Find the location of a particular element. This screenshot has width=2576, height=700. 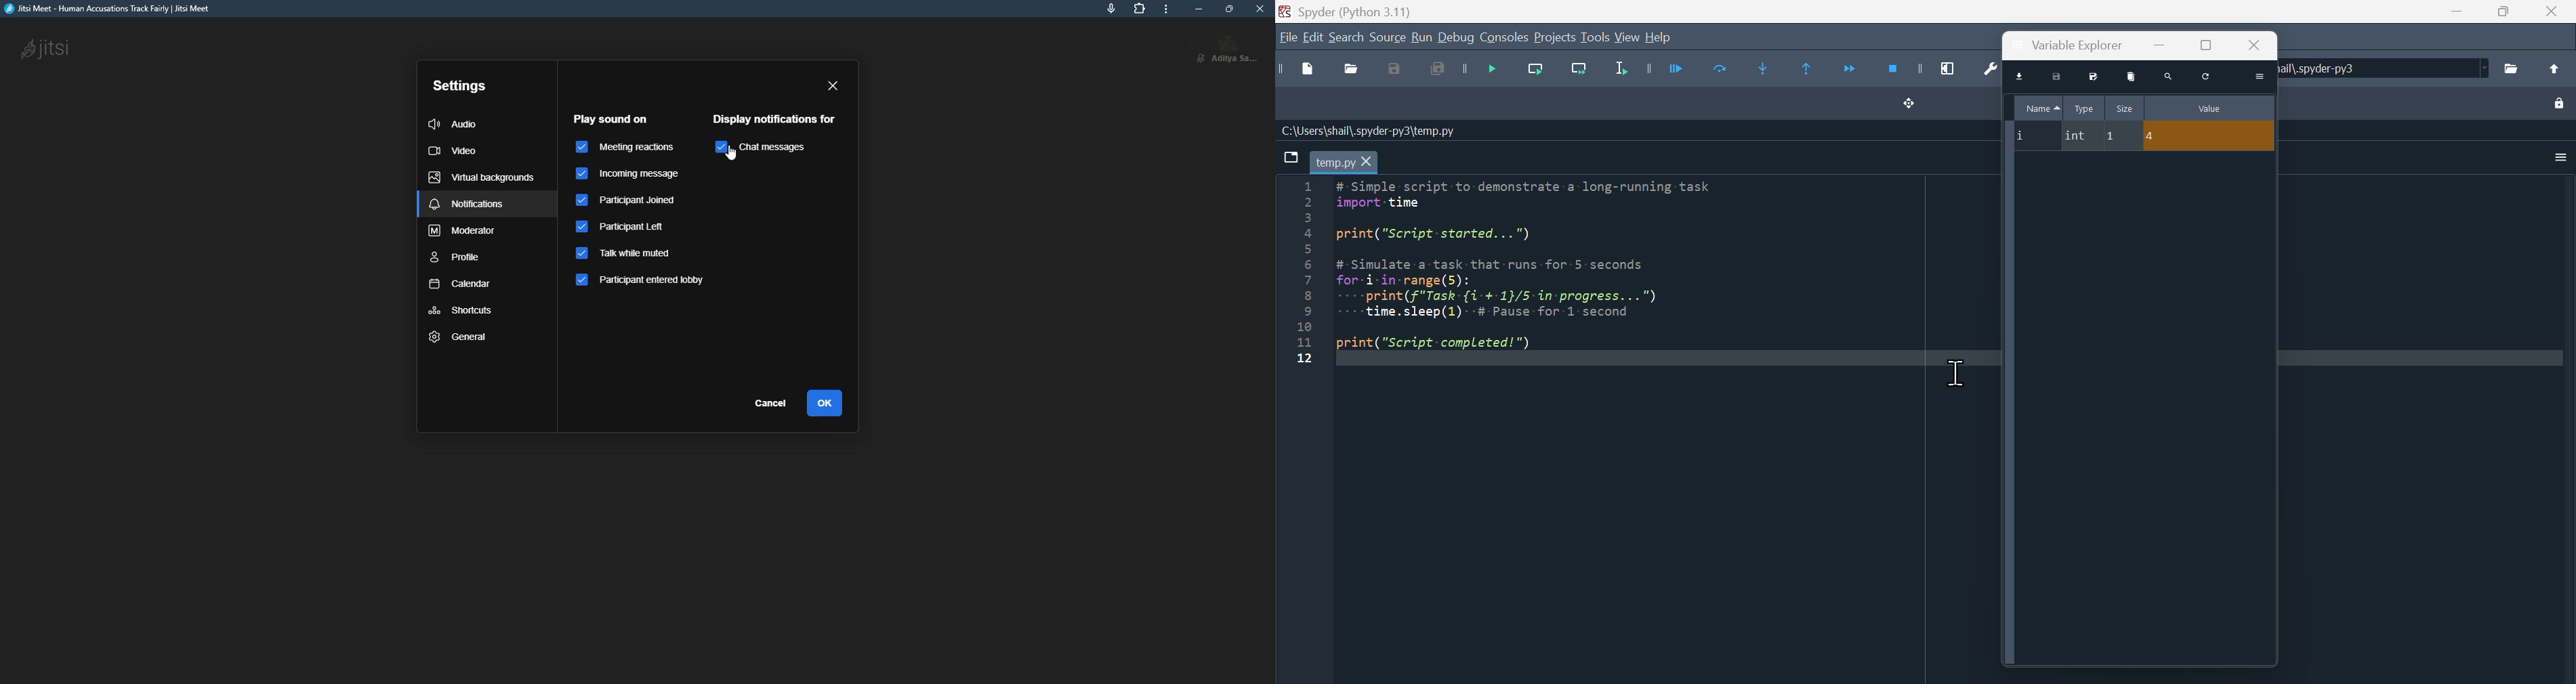

Maximise current window pane is located at coordinates (1953, 68).